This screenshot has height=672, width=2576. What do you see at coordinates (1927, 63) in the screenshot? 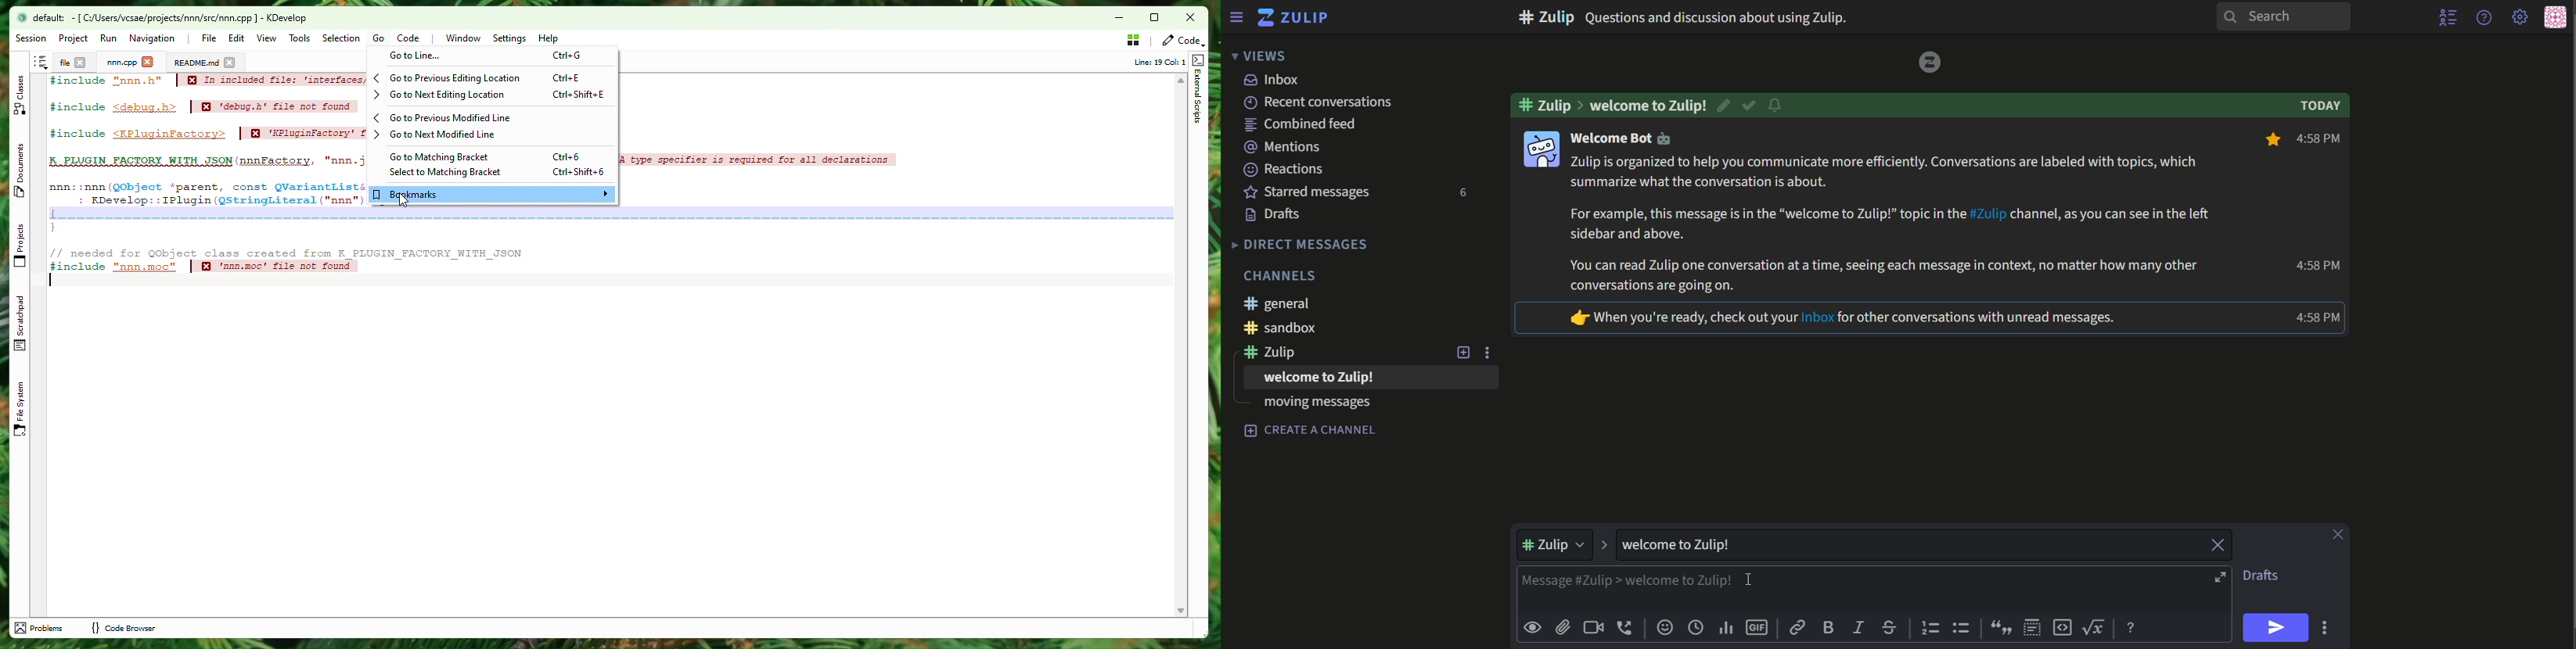
I see `logo` at bounding box center [1927, 63].